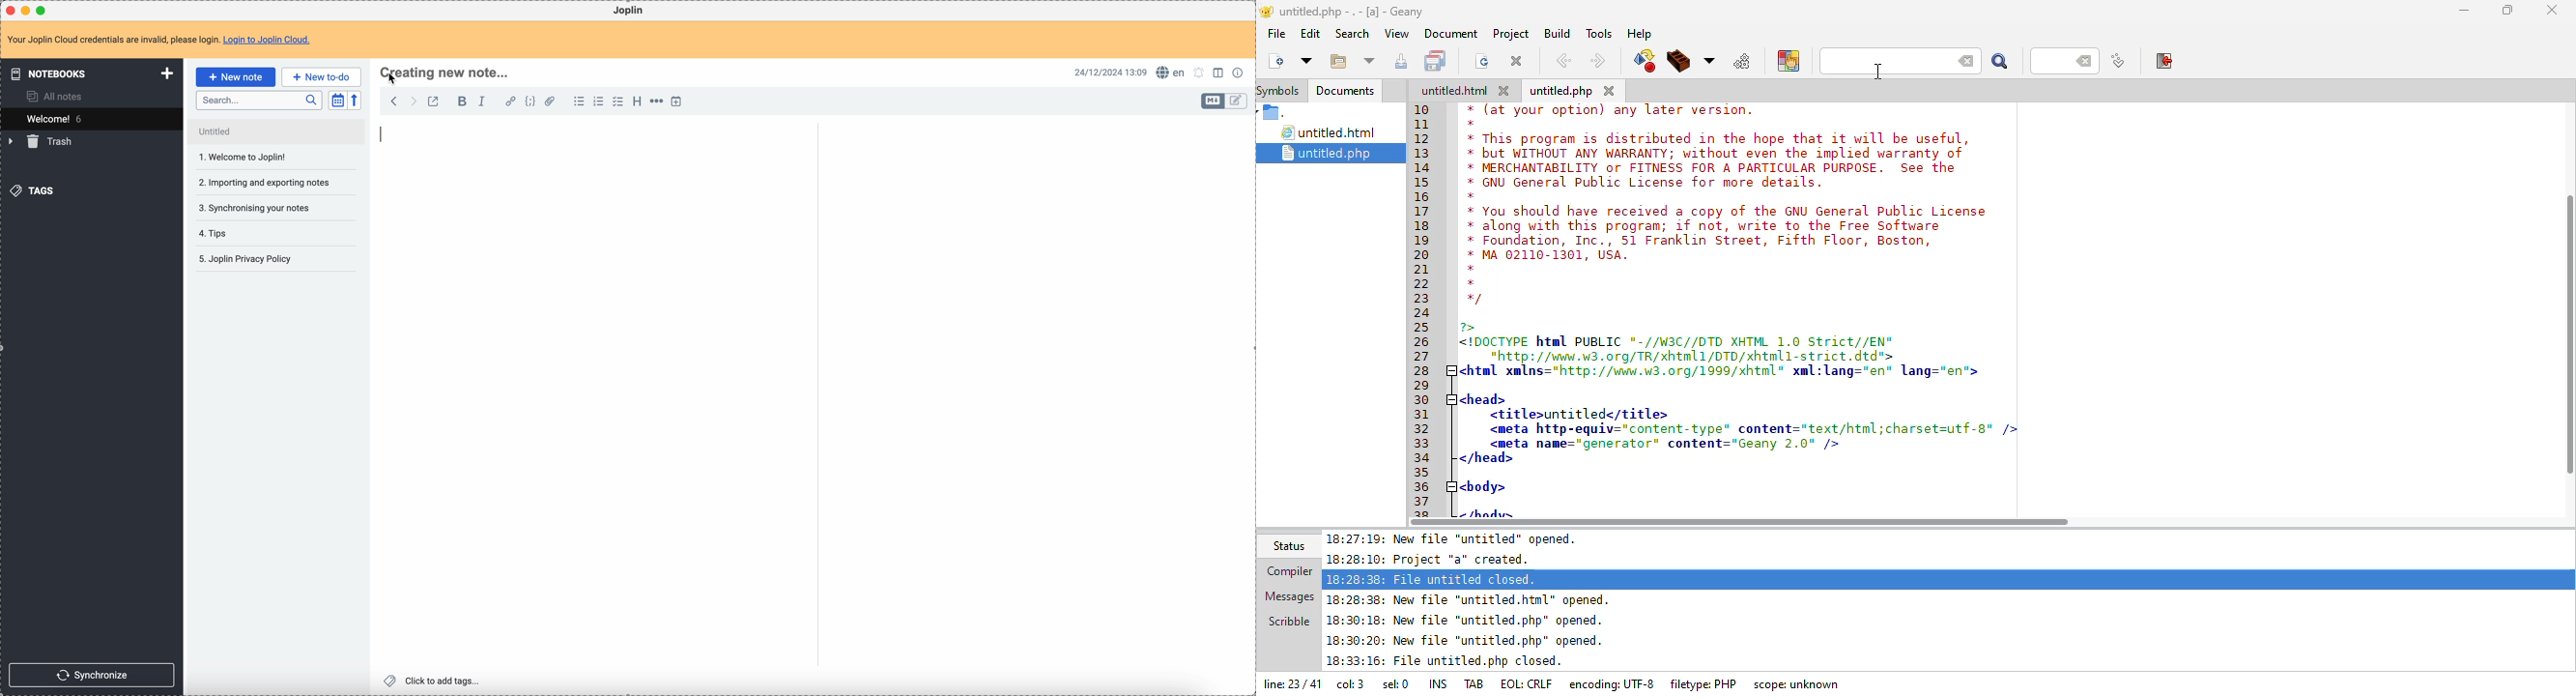 This screenshot has height=700, width=2576. What do you see at coordinates (1580, 415) in the screenshot?
I see `<title>untitled</title>` at bounding box center [1580, 415].